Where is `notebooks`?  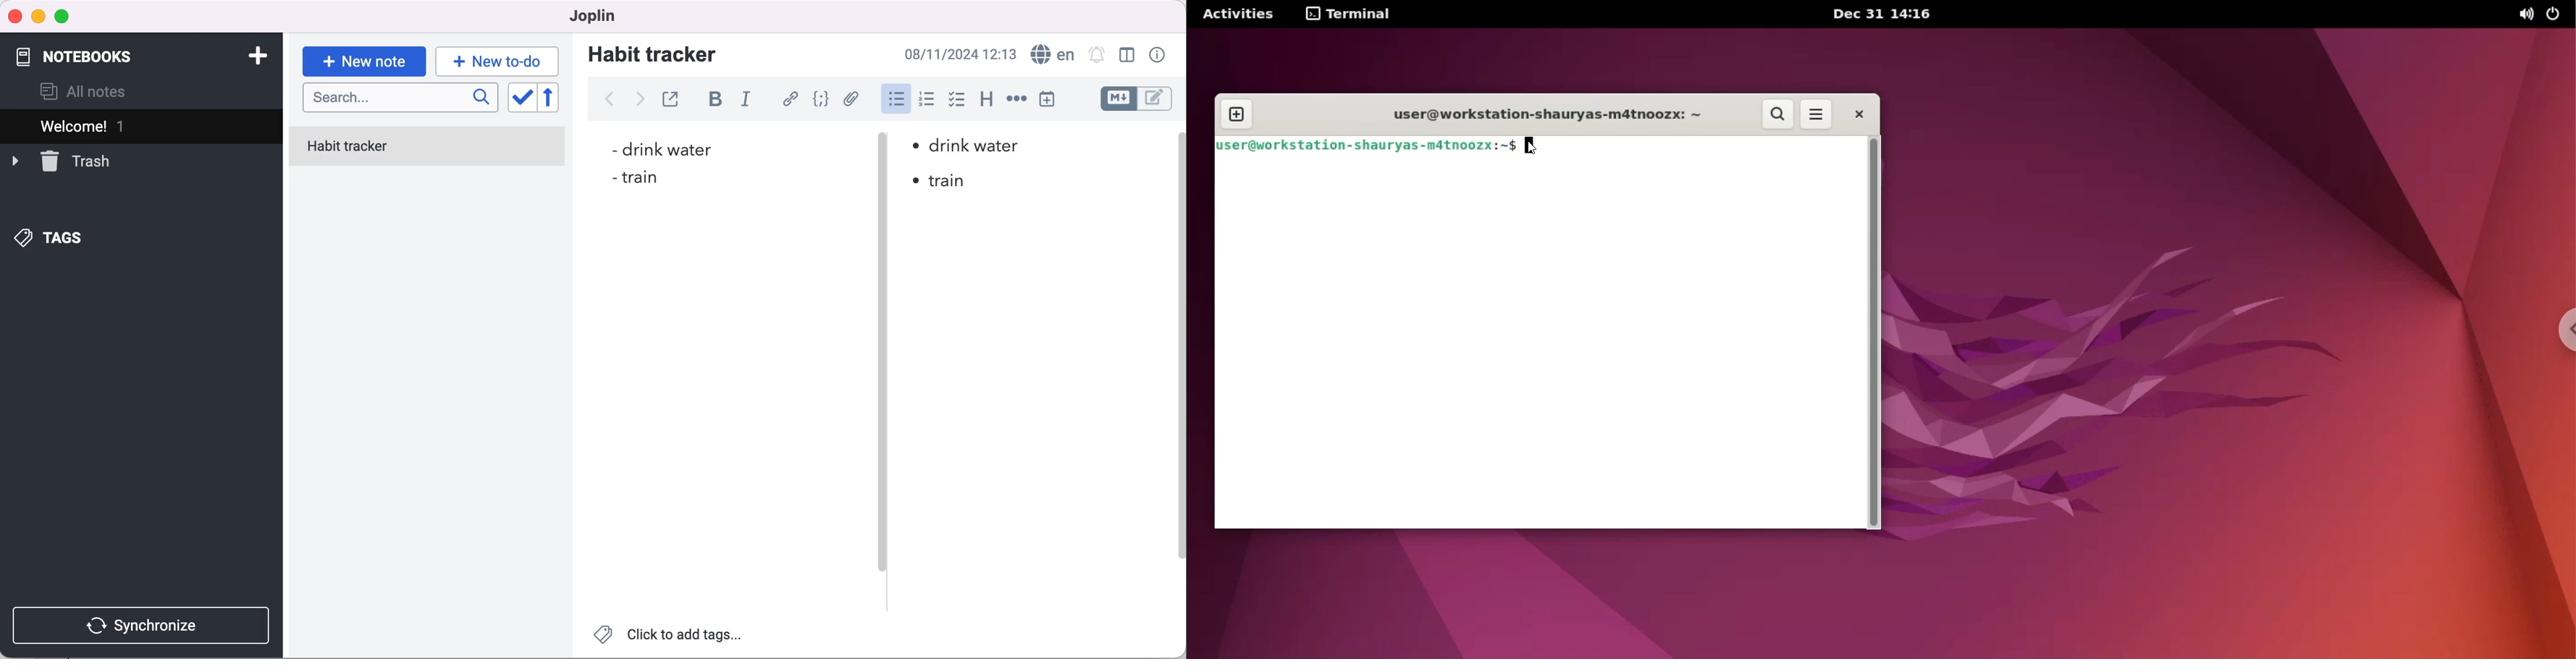 notebooks is located at coordinates (92, 51).